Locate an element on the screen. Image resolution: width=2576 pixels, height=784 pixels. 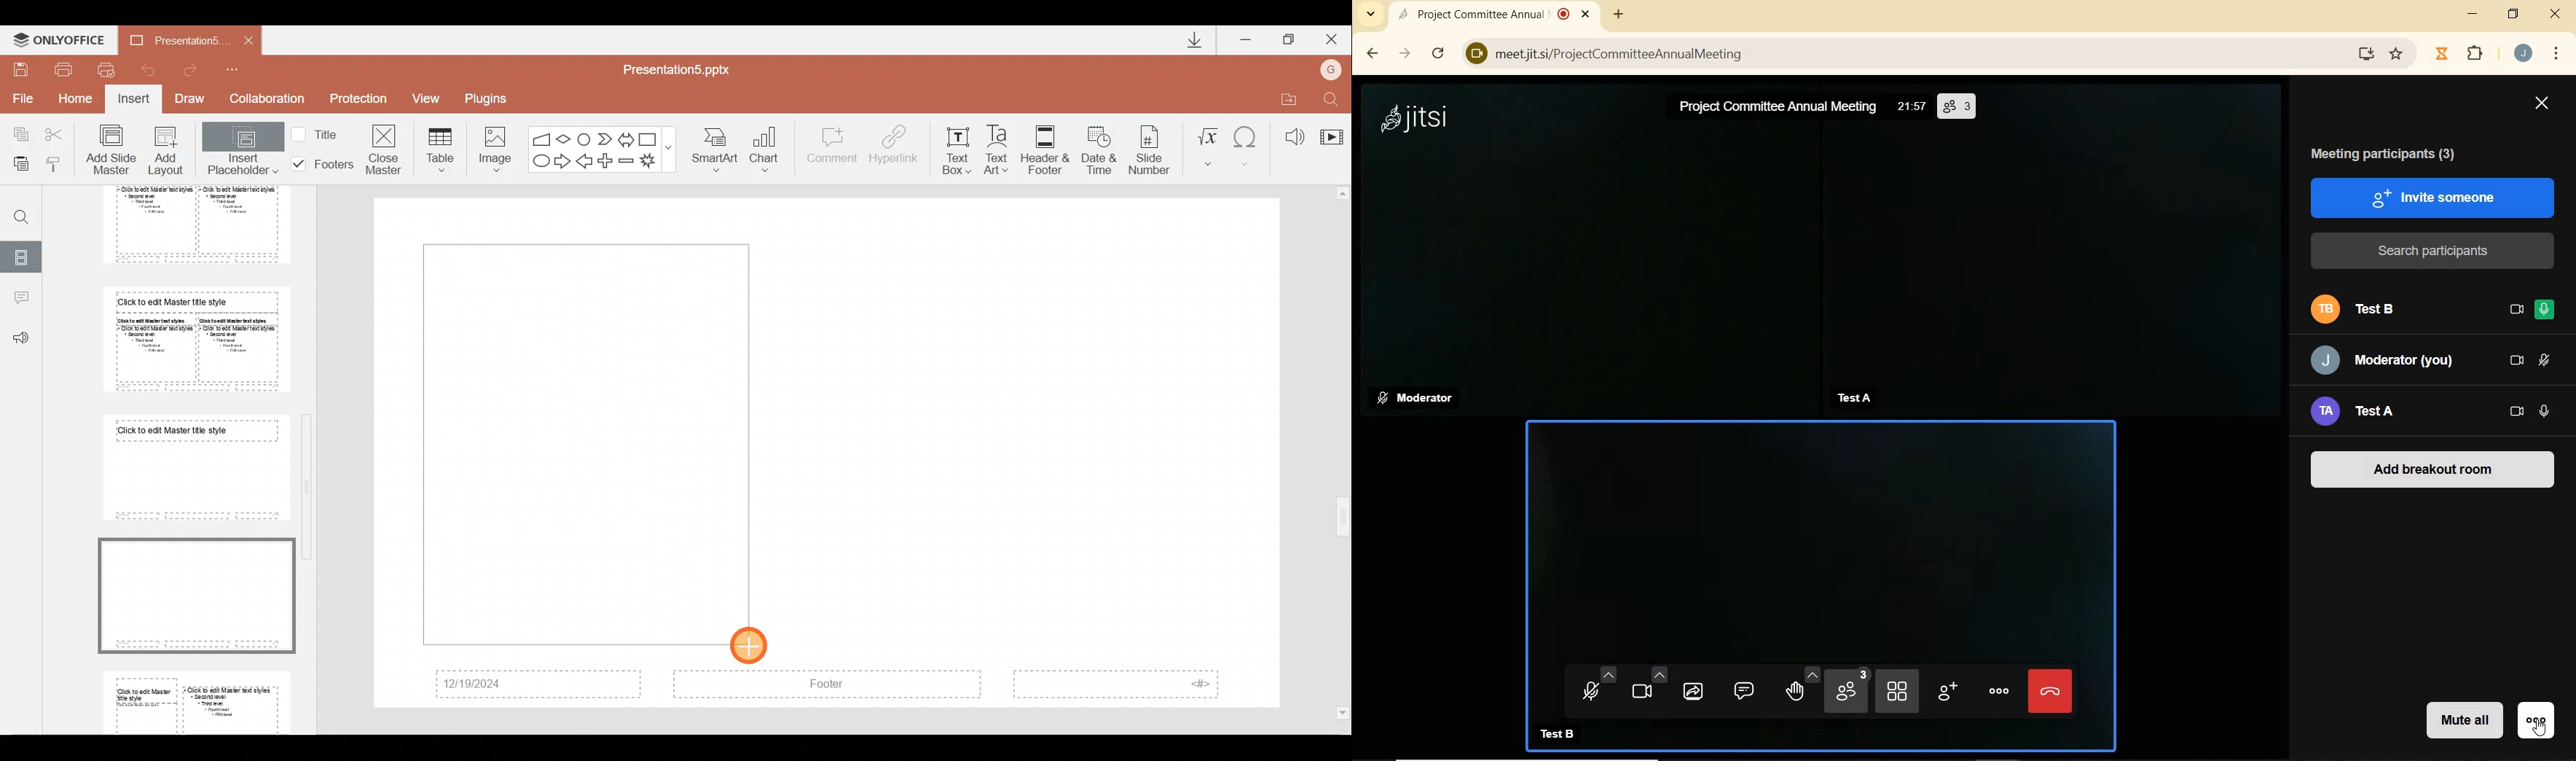
CLOSE is located at coordinates (2556, 14).